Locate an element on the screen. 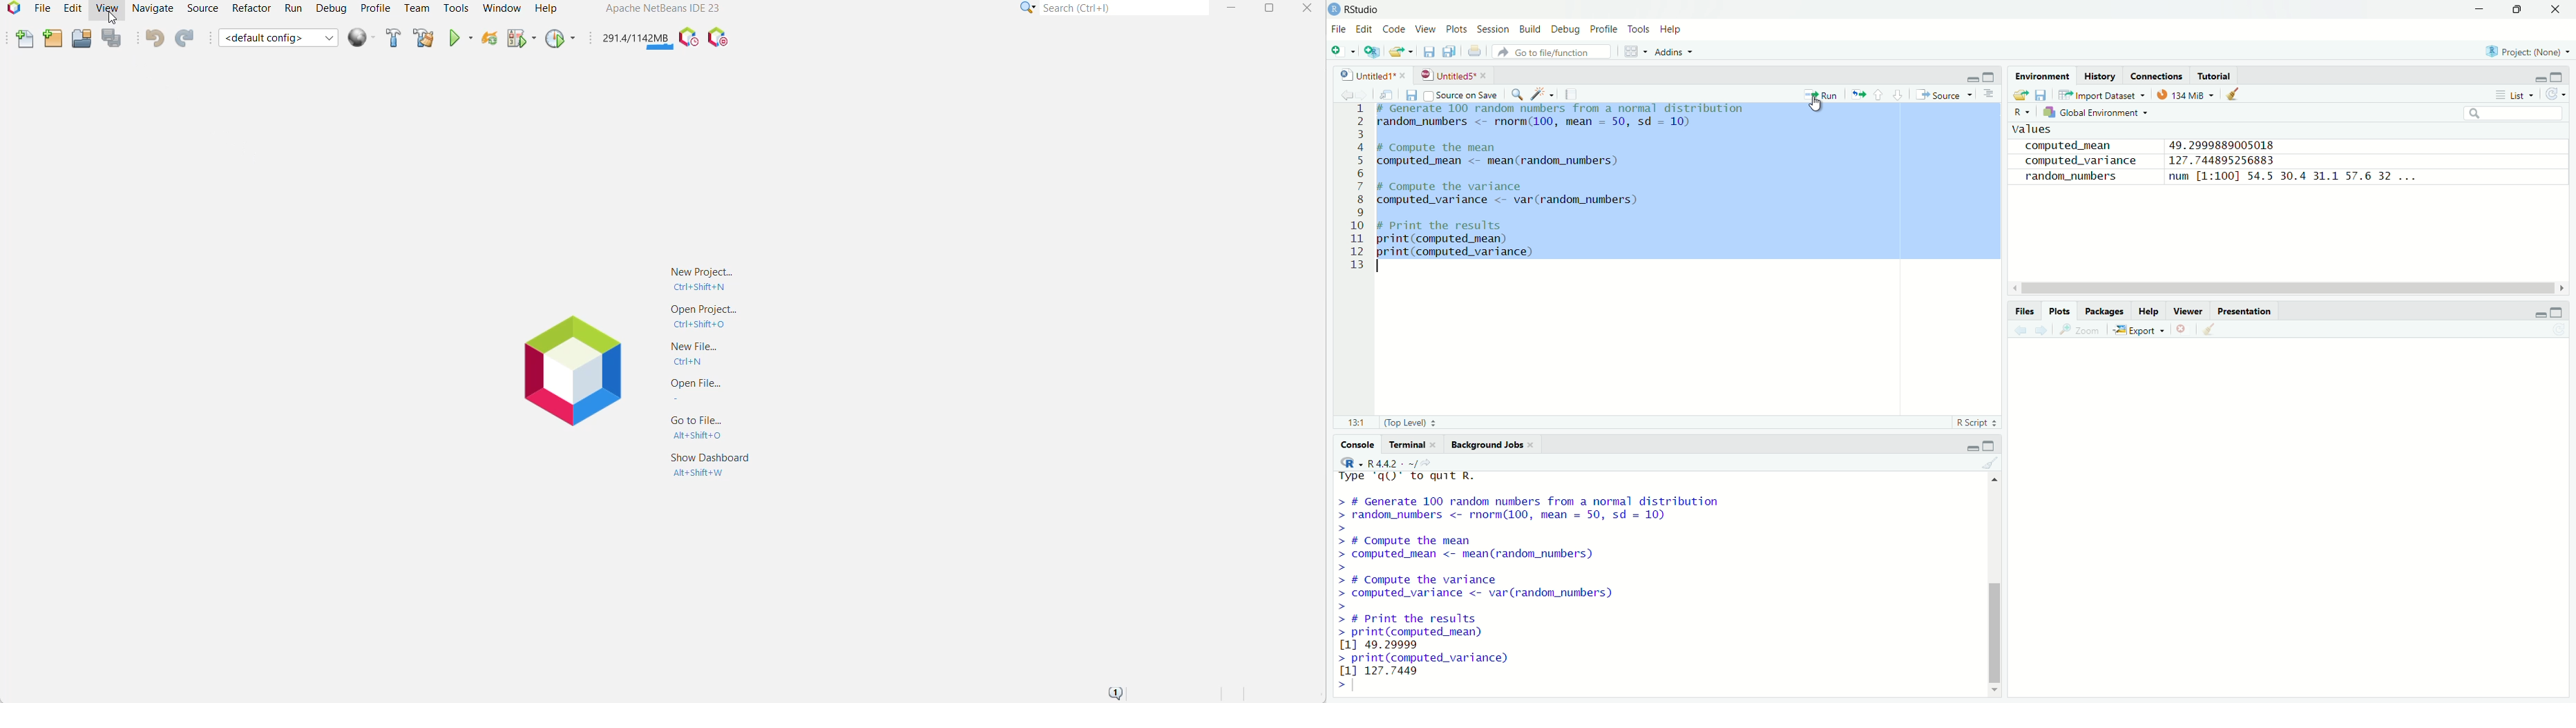  terminal is located at coordinates (1404, 443).